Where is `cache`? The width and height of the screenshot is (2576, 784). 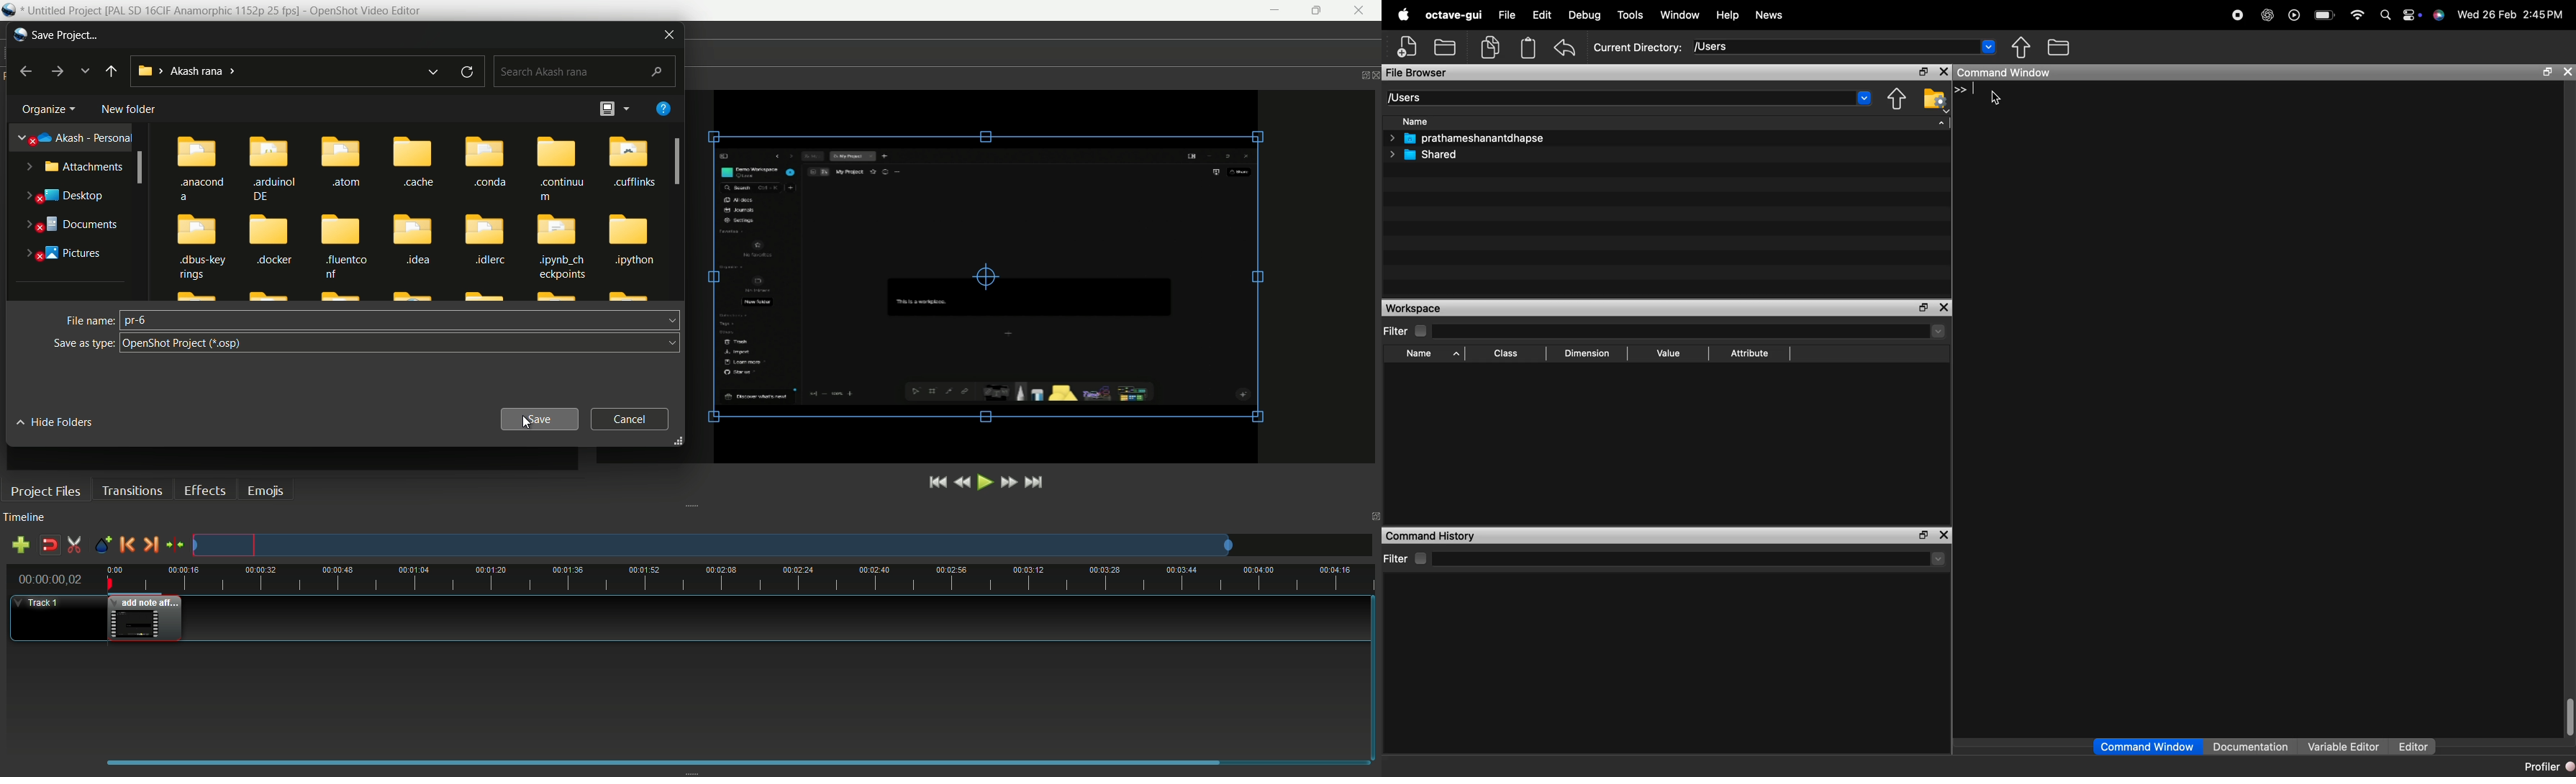
cache is located at coordinates (415, 166).